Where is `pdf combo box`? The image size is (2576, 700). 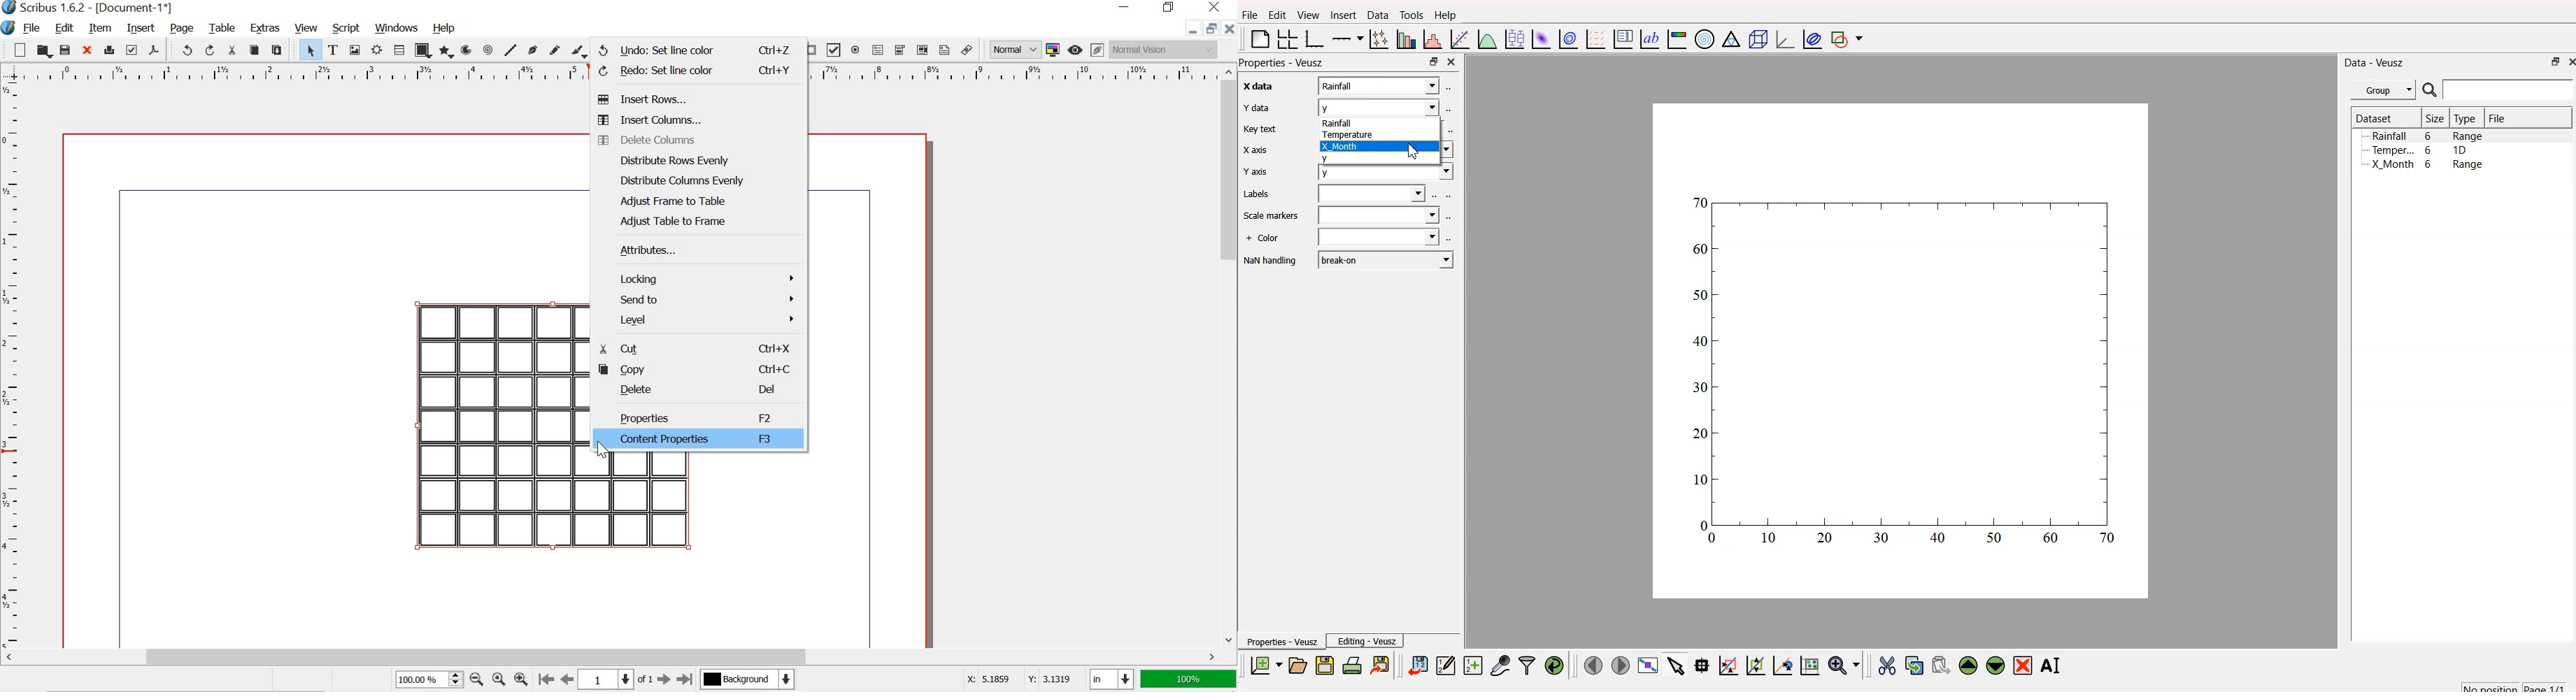 pdf combo box is located at coordinates (900, 50).